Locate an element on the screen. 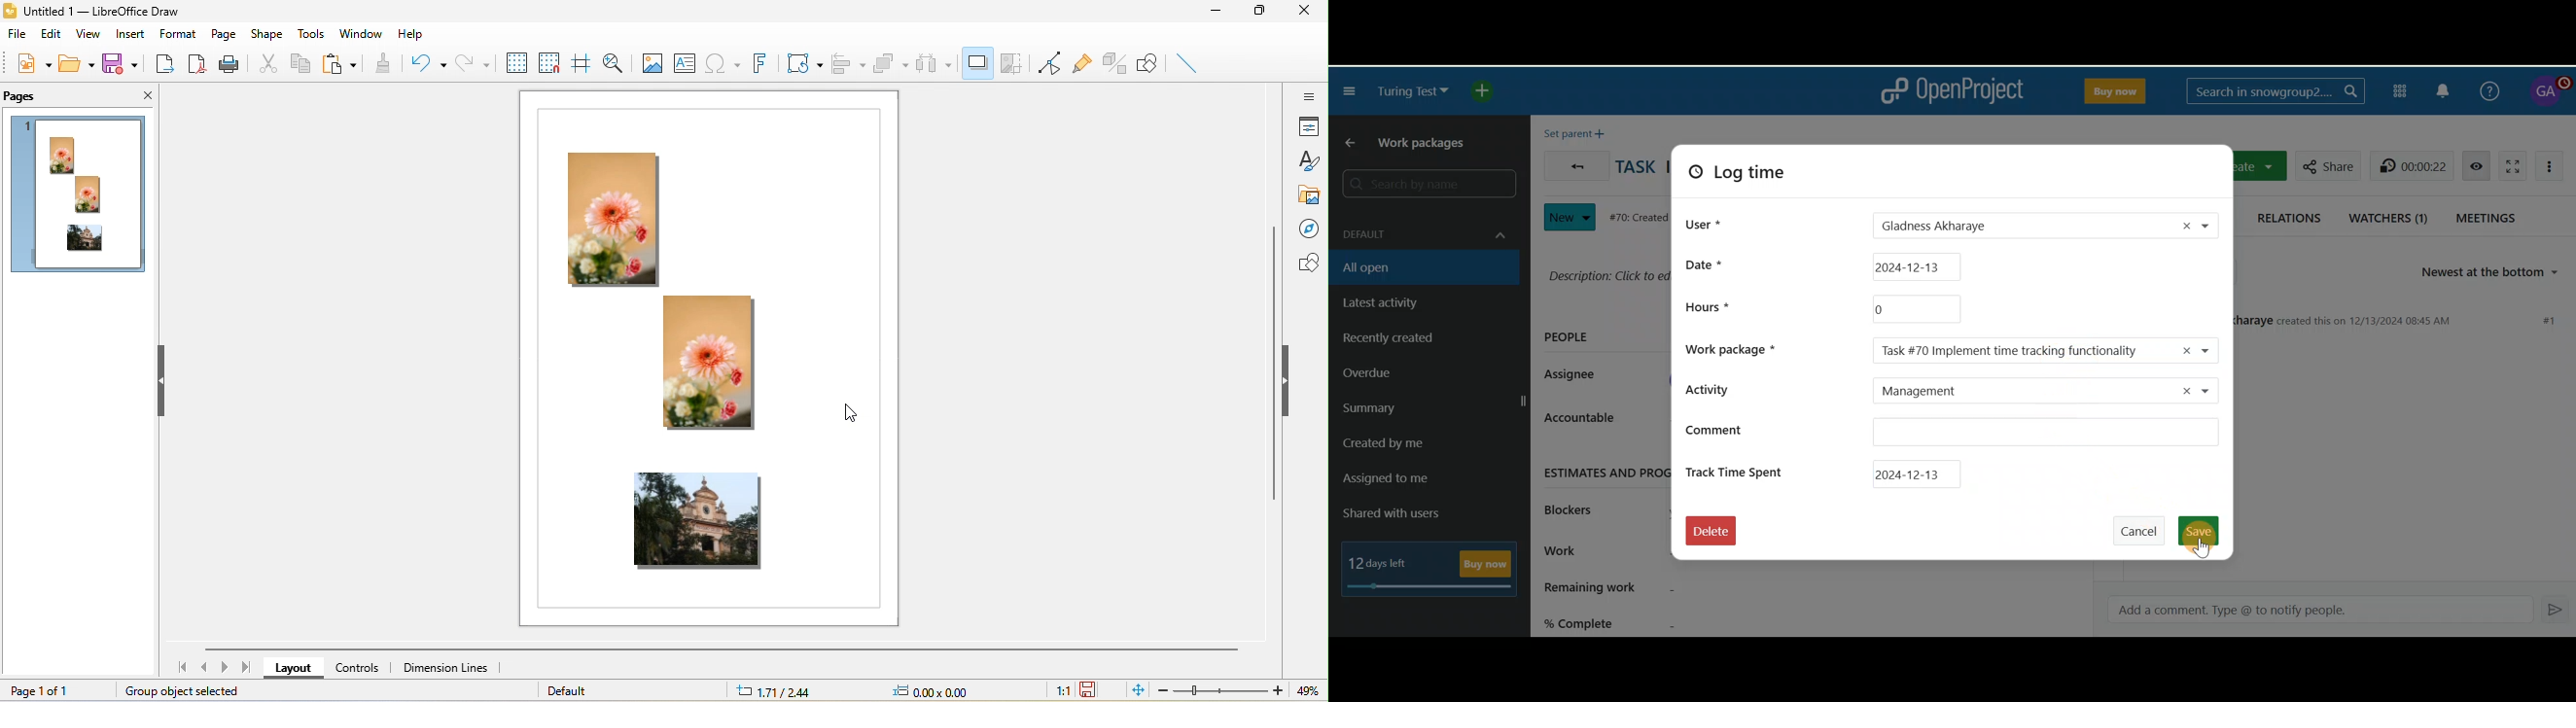 Image resolution: width=2576 pixels, height=728 pixels. dimension lines is located at coordinates (447, 670).